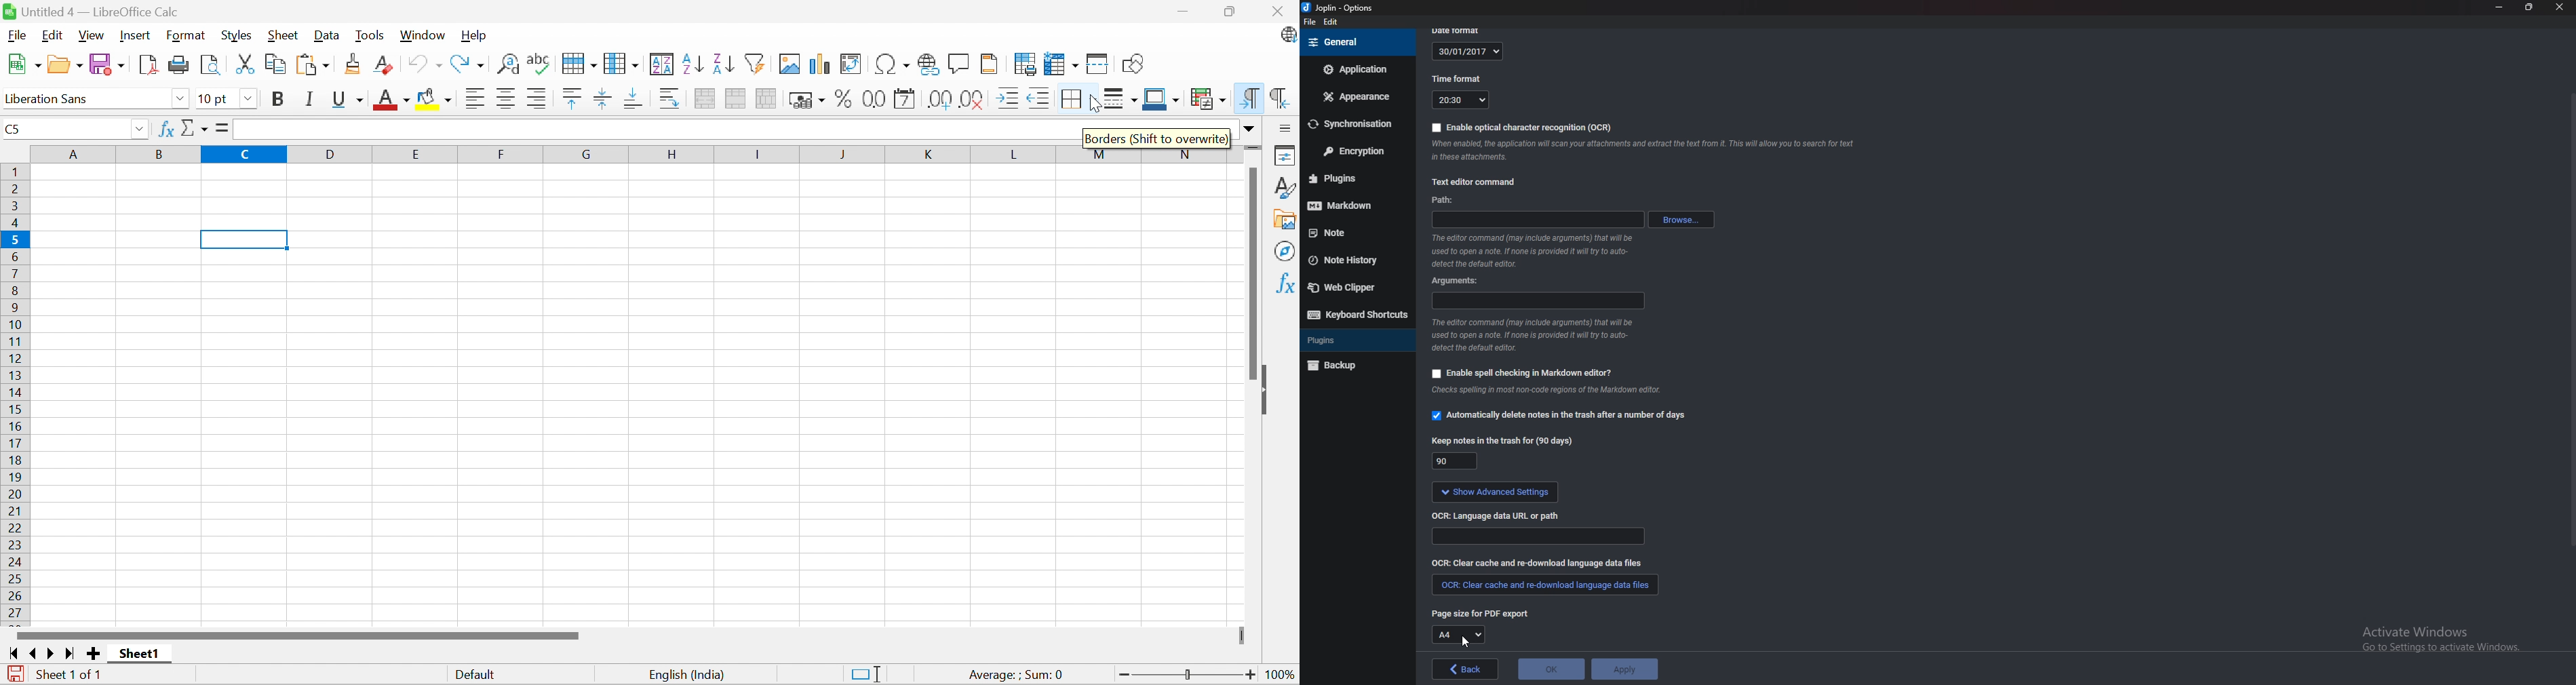 This screenshot has height=700, width=2576. What do you see at coordinates (1355, 259) in the screenshot?
I see `Note history` at bounding box center [1355, 259].